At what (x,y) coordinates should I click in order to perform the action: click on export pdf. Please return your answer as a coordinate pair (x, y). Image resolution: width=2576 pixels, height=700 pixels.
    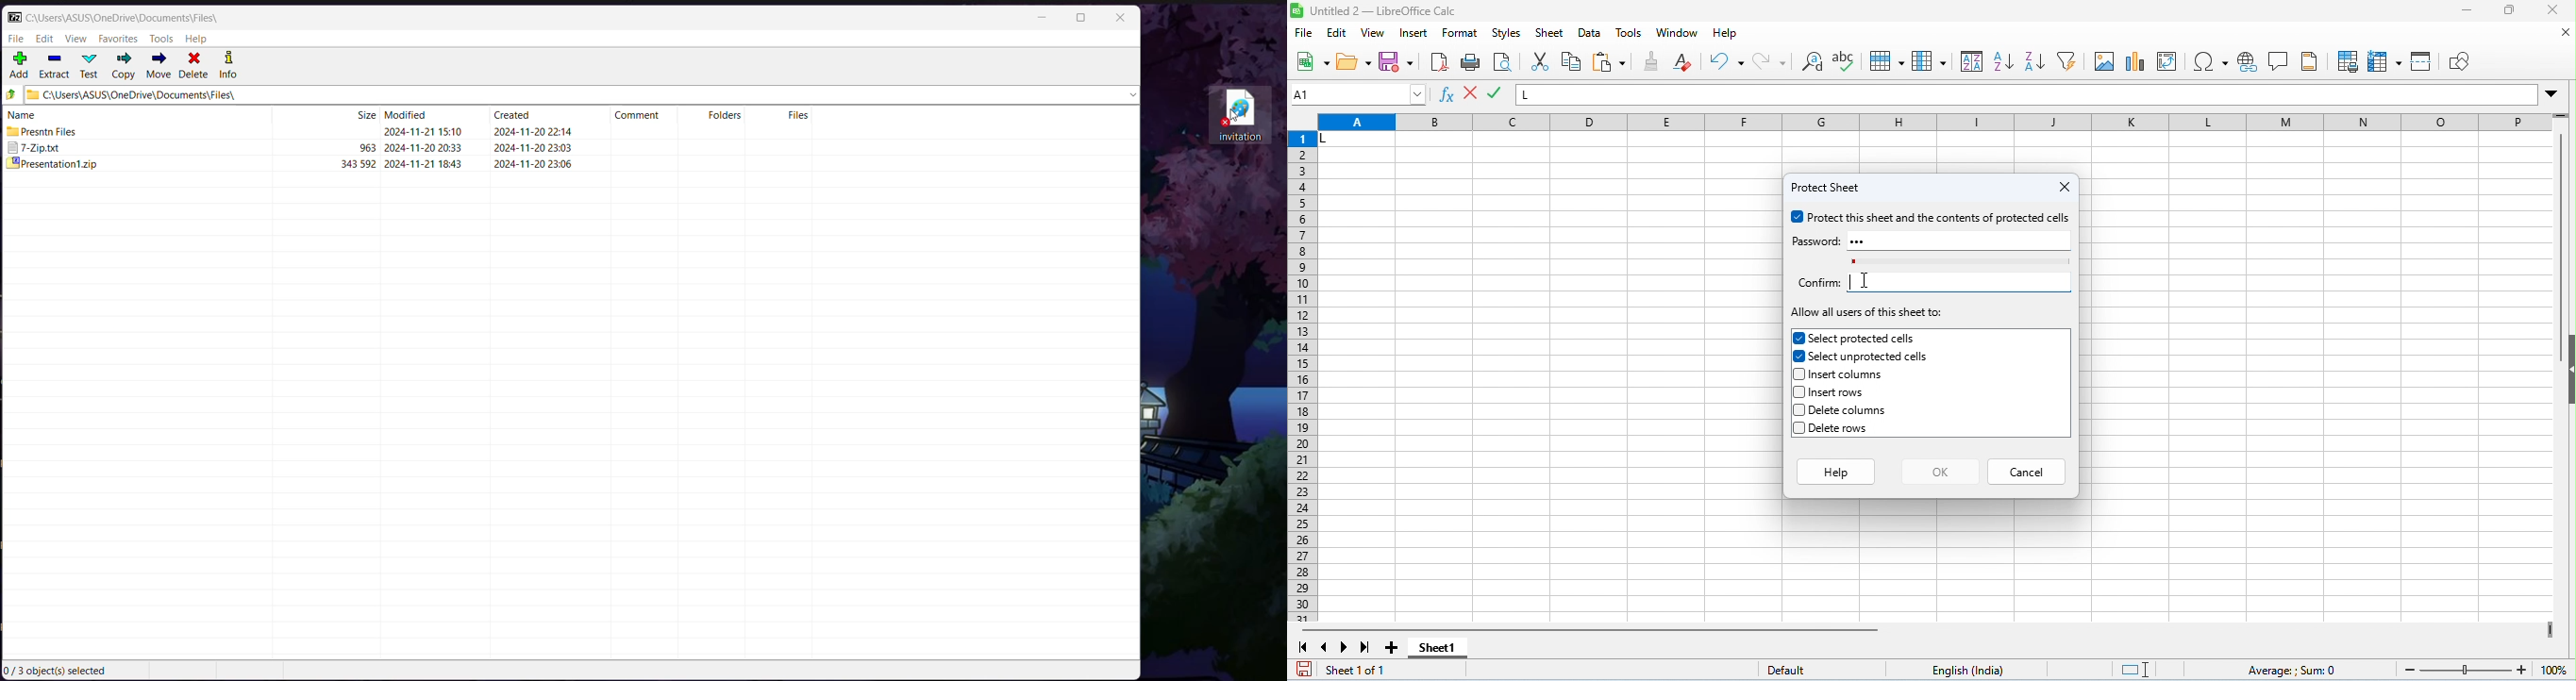
    Looking at the image, I should click on (1439, 61).